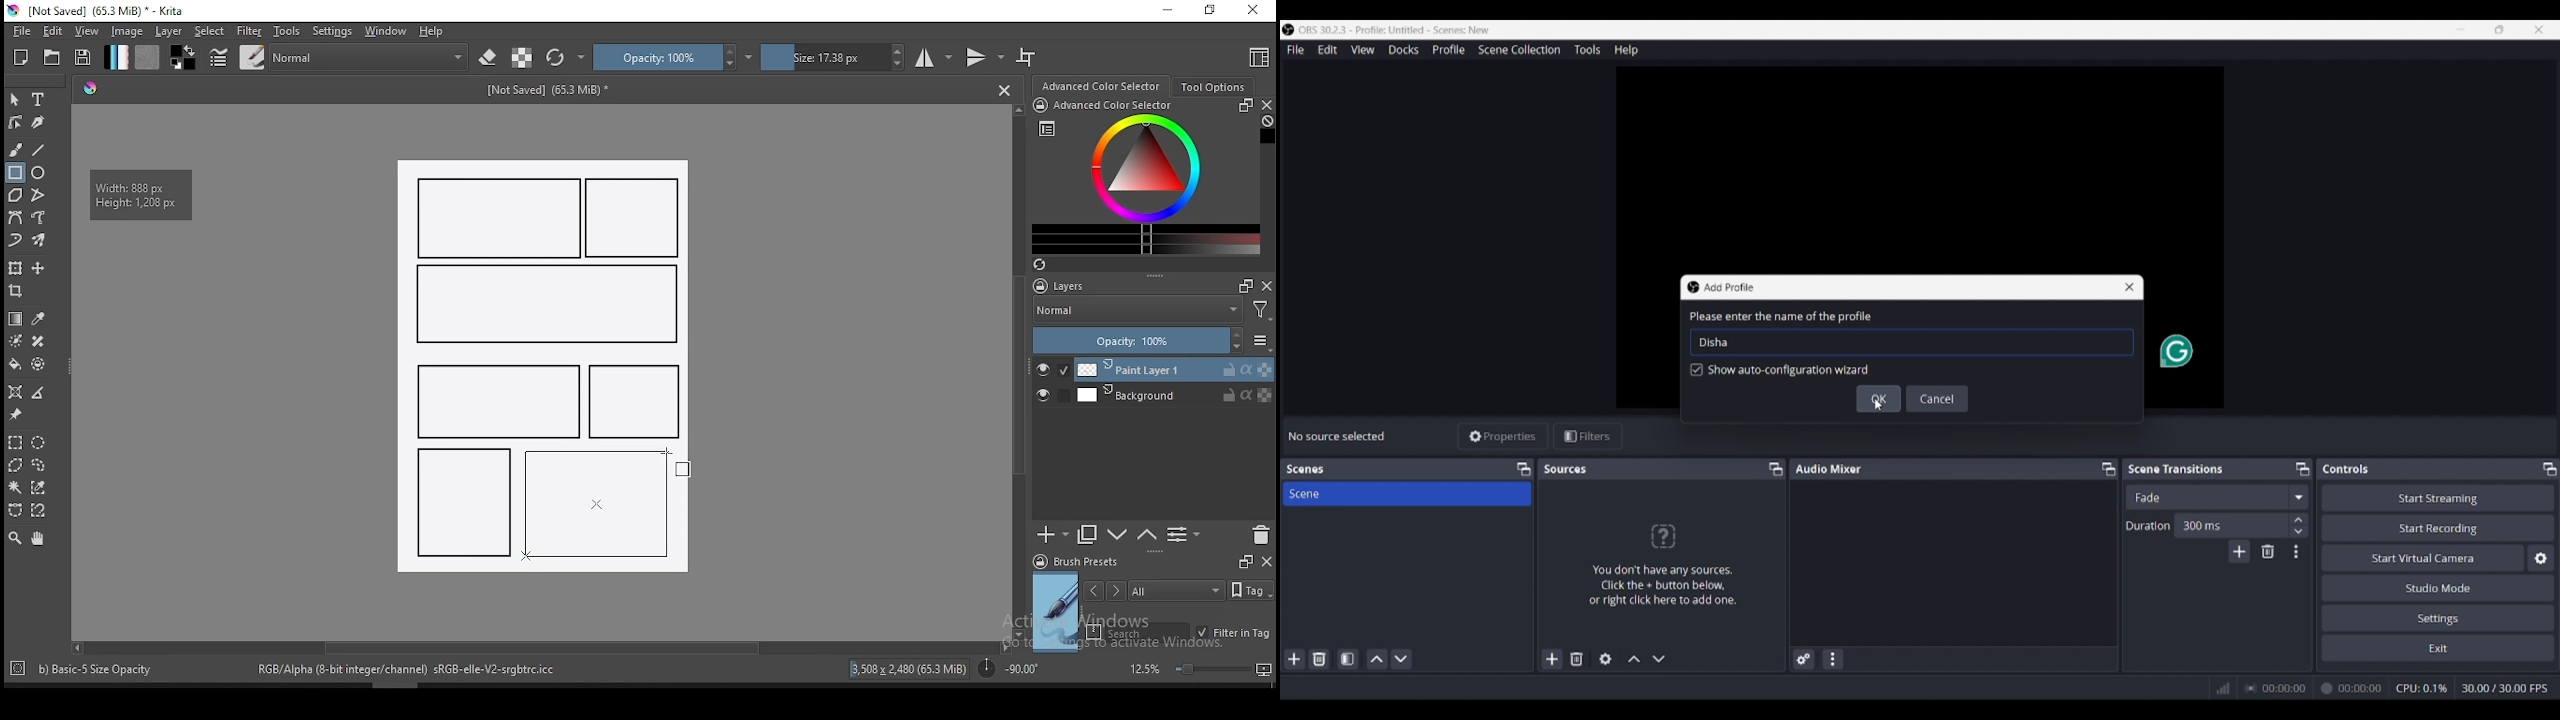  I want to click on size, so click(833, 57).